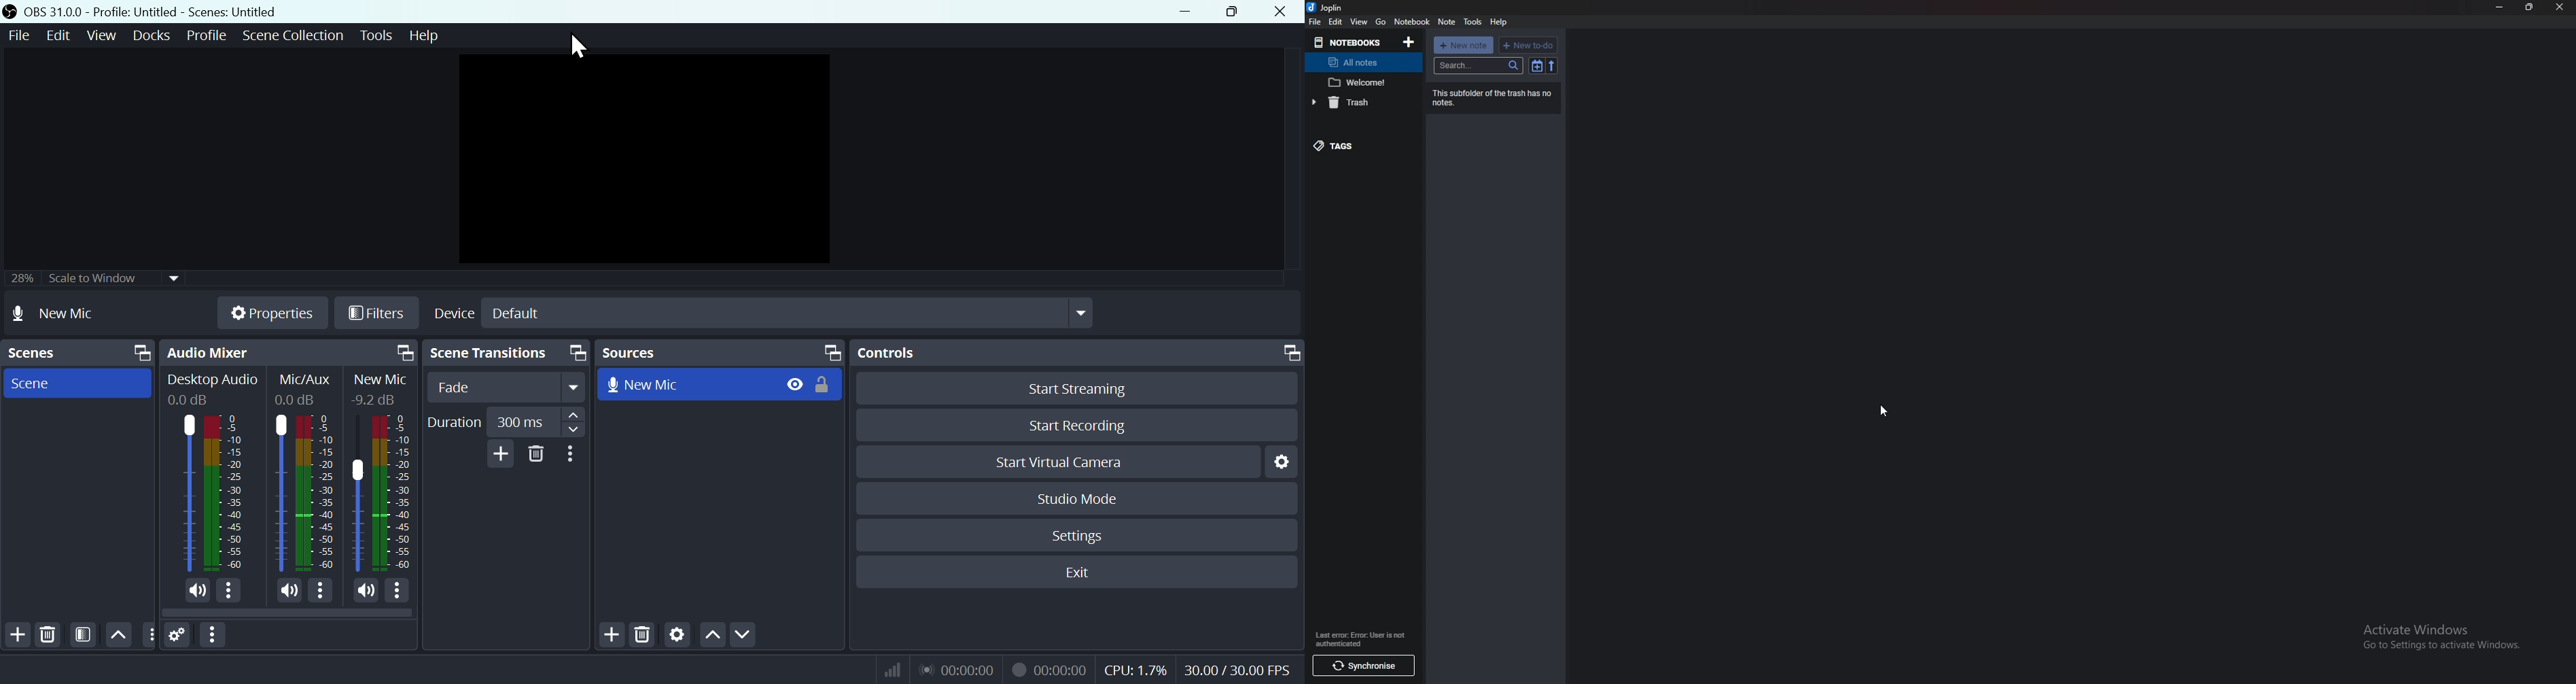 This screenshot has height=700, width=2576. Describe the element at coordinates (686, 383) in the screenshot. I see `New Mic` at that location.